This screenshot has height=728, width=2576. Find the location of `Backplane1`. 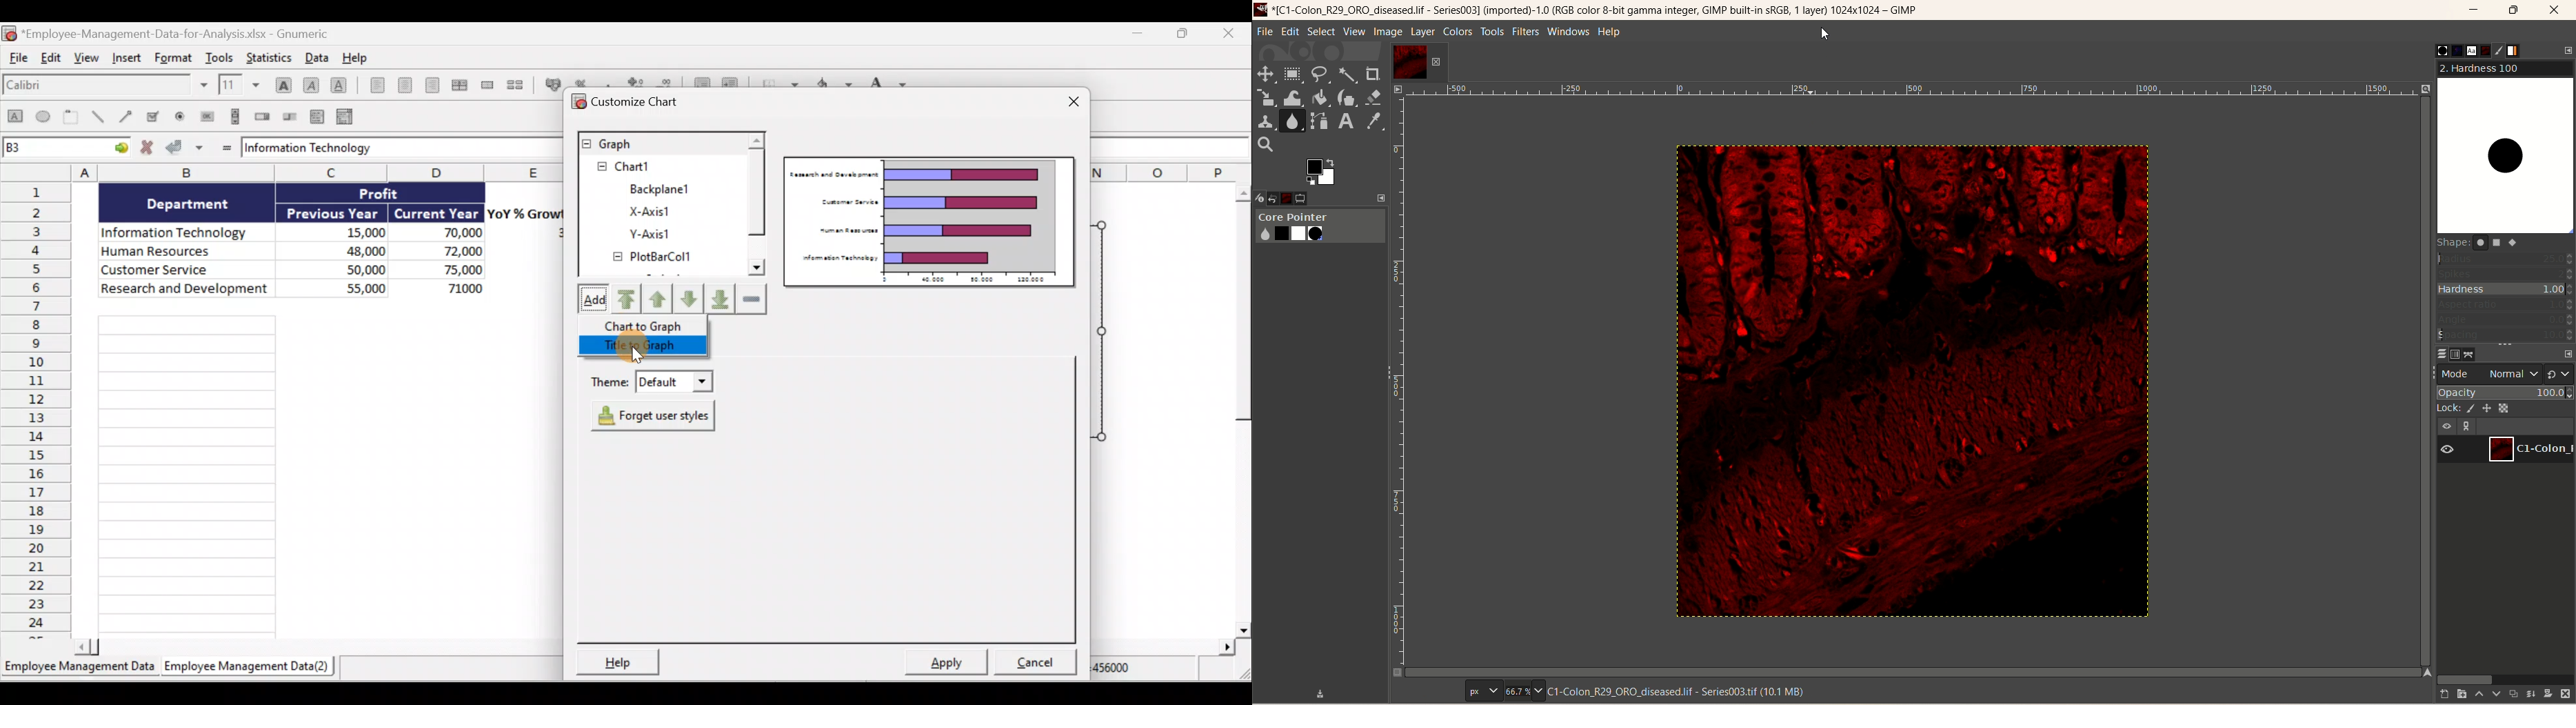

Backplane1 is located at coordinates (656, 189).